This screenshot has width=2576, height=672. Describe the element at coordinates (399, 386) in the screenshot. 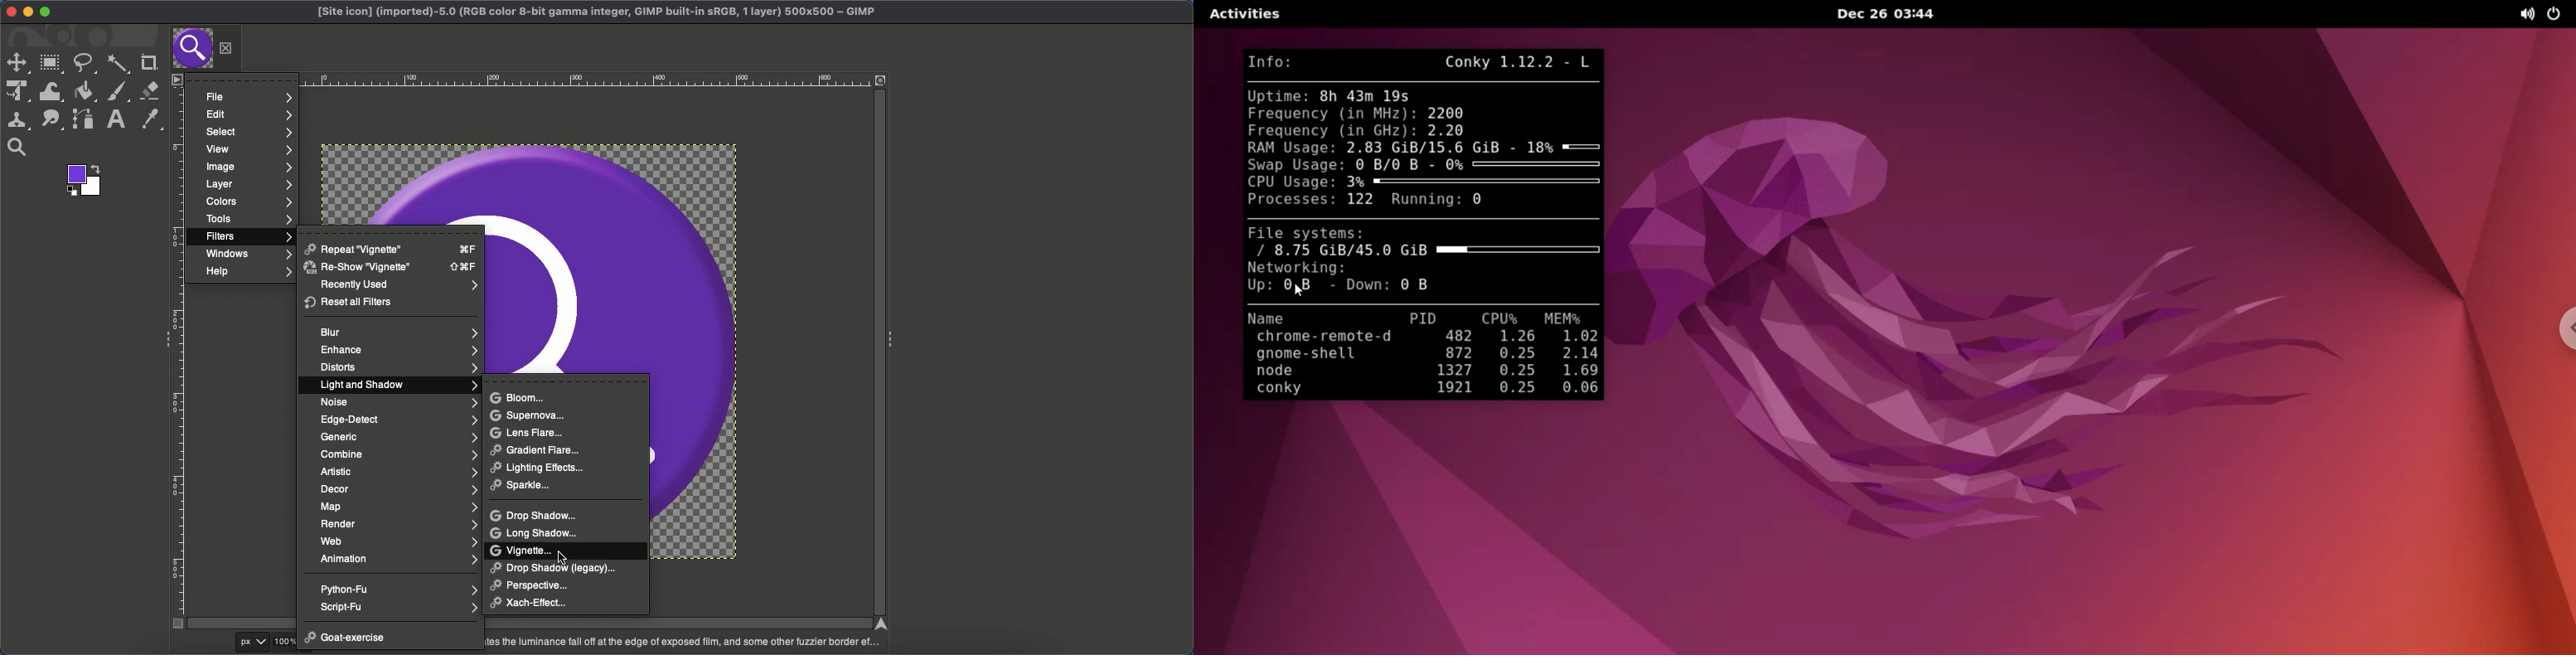

I see `Light and shadow` at that location.